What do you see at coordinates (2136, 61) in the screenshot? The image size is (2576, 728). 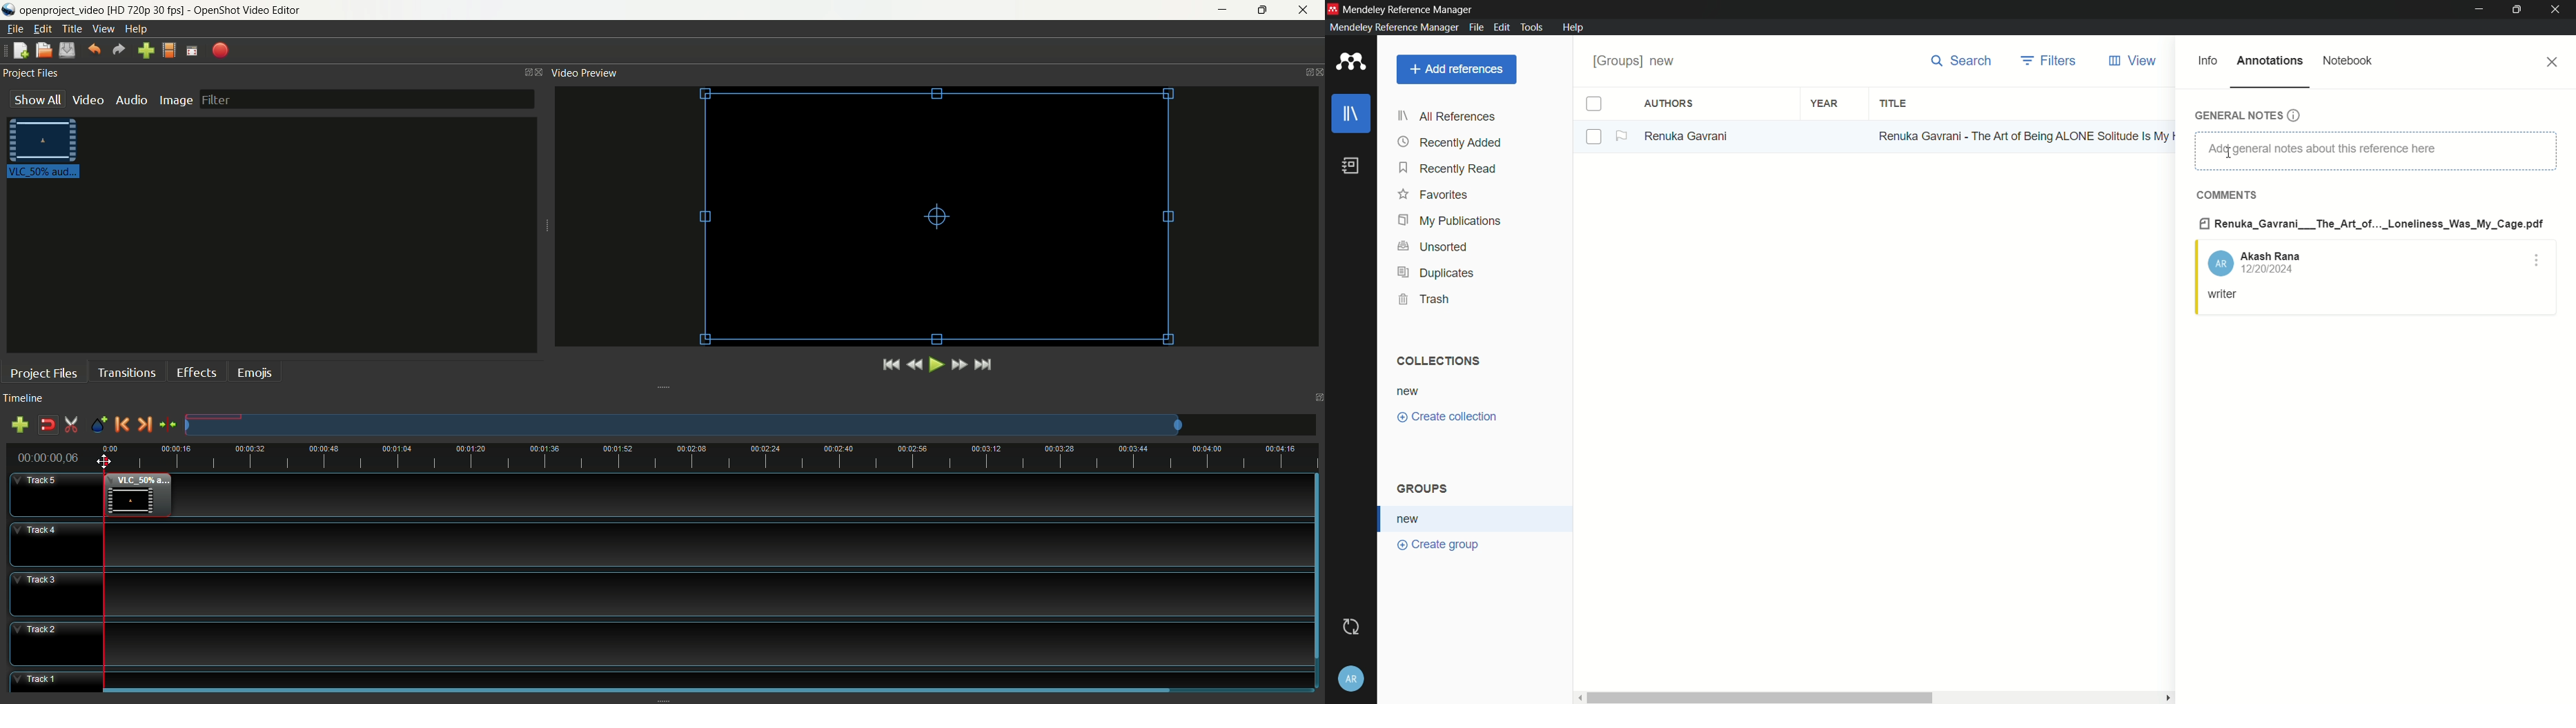 I see `view` at bounding box center [2136, 61].